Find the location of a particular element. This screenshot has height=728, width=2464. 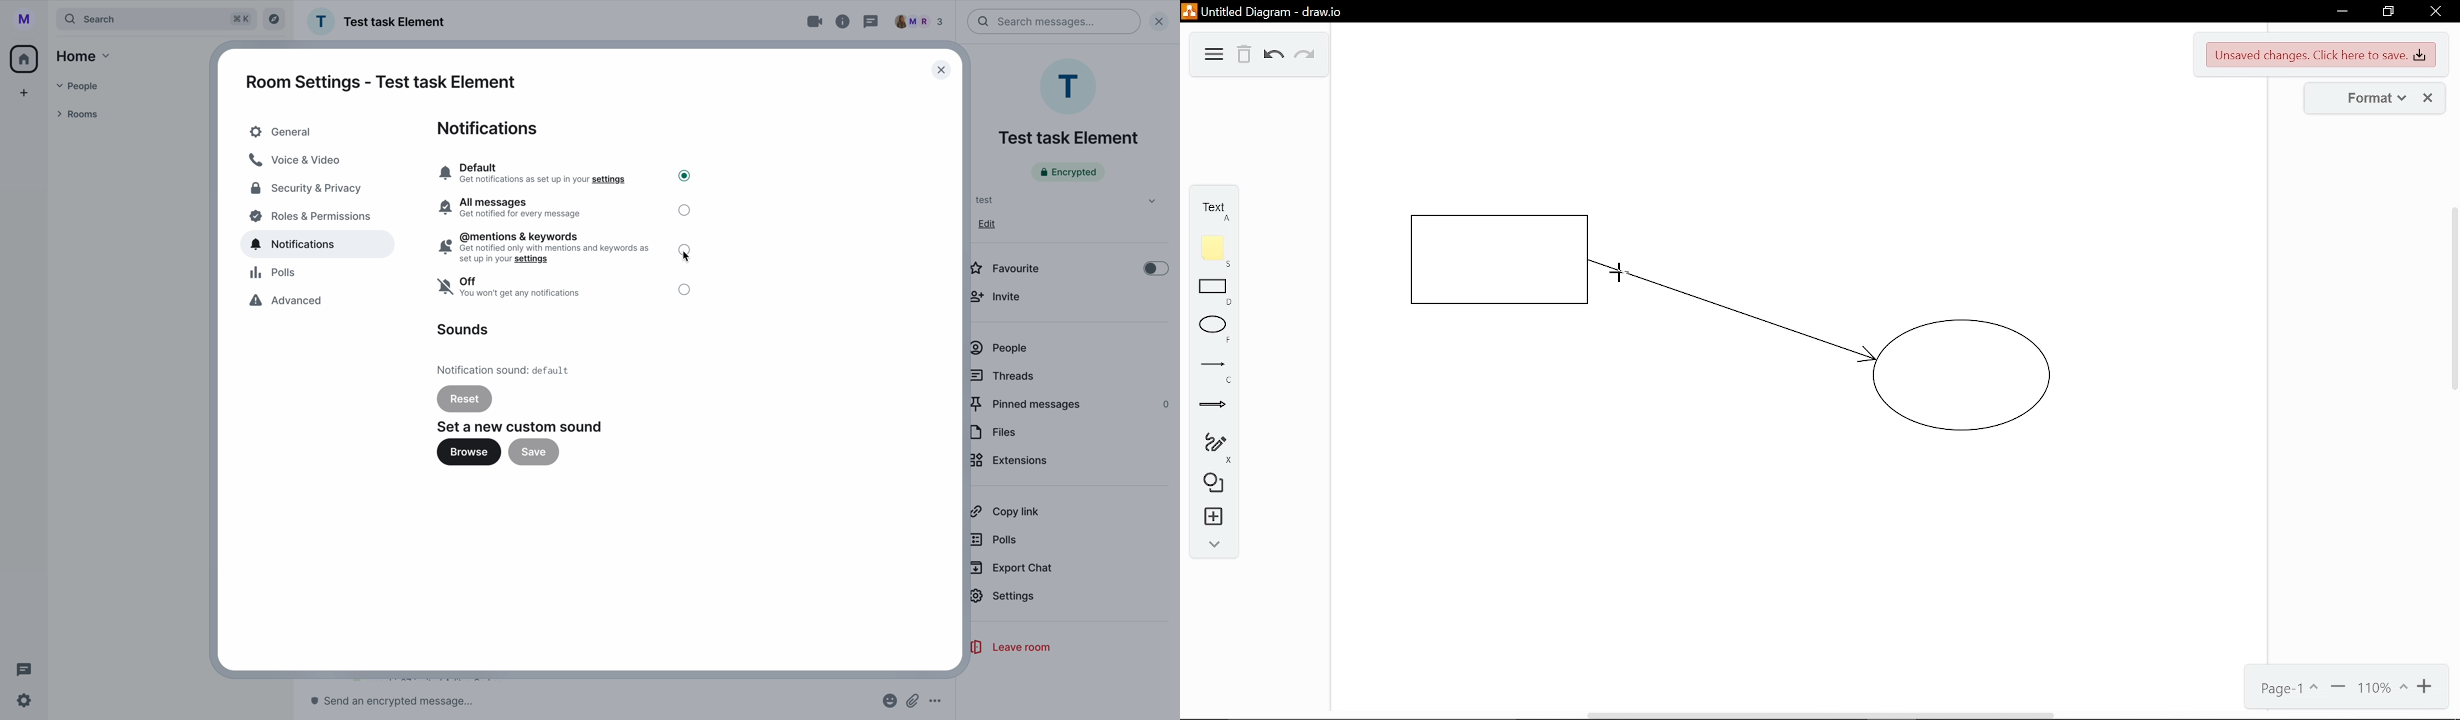

click on notifications is located at coordinates (321, 246).